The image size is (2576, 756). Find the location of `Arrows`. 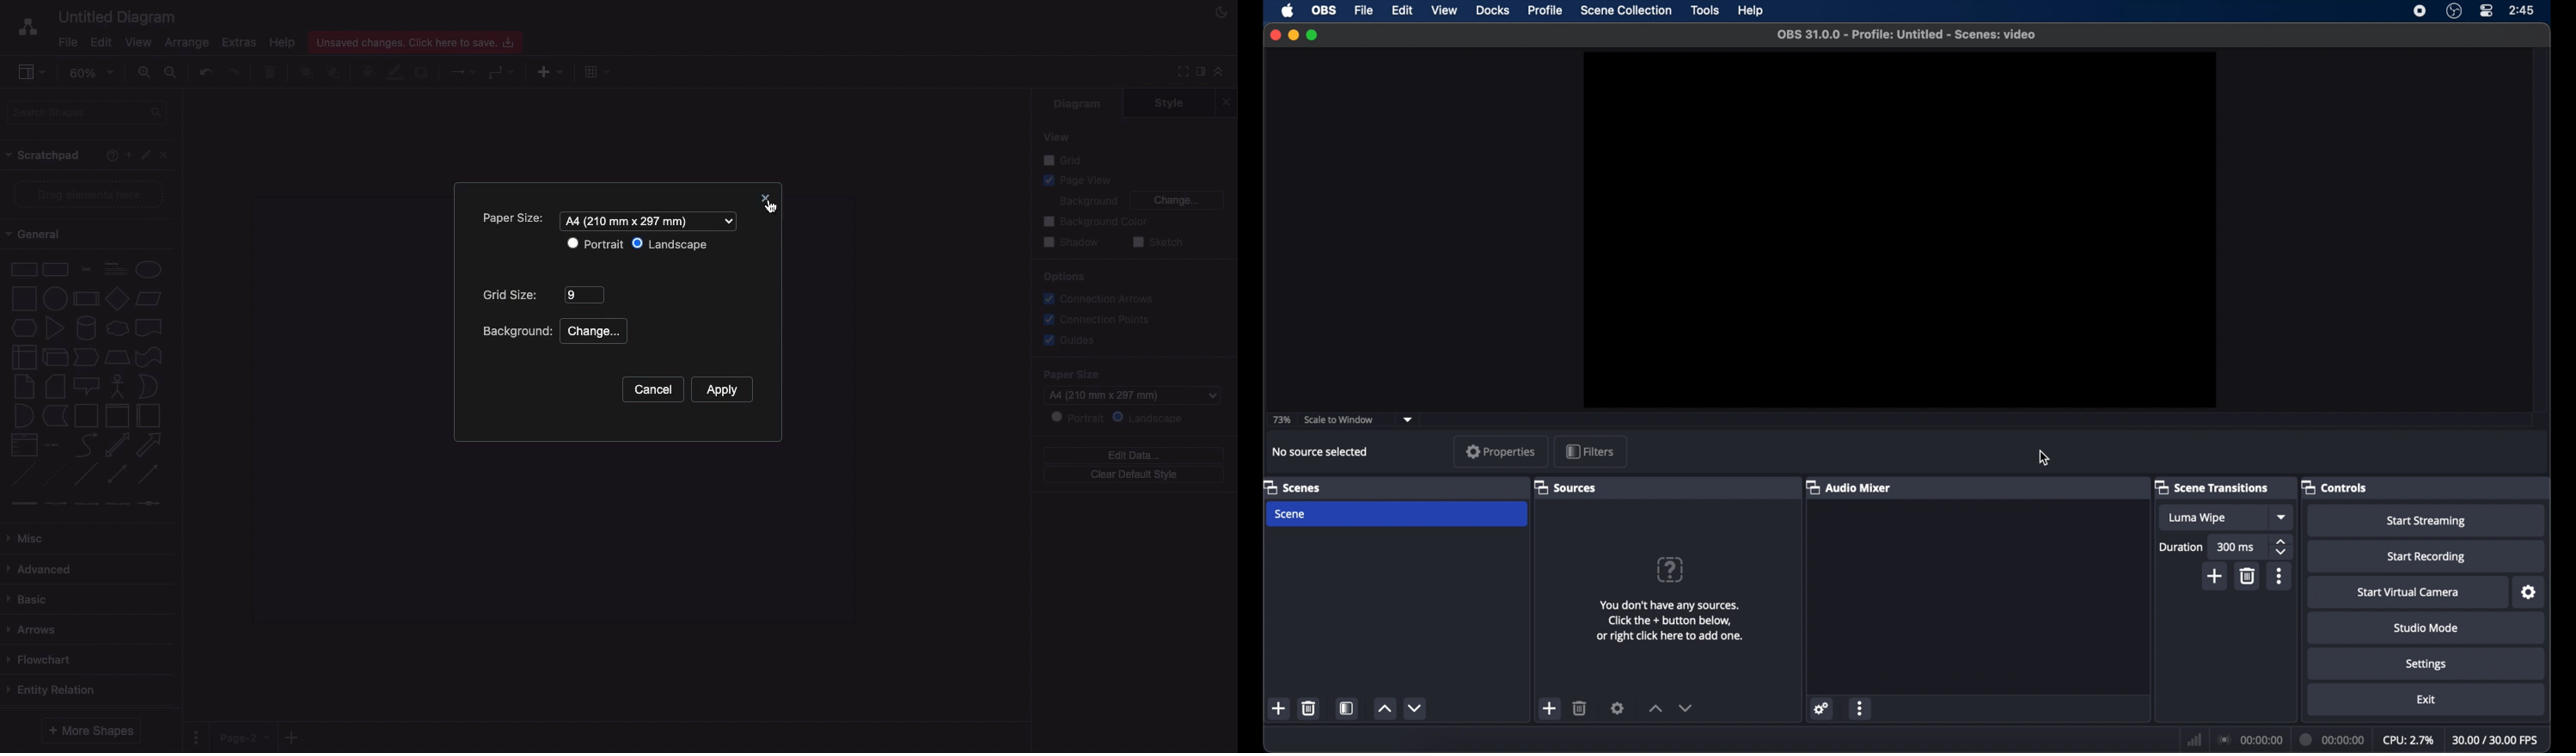

Arrows is located at coordinates (464, 70).